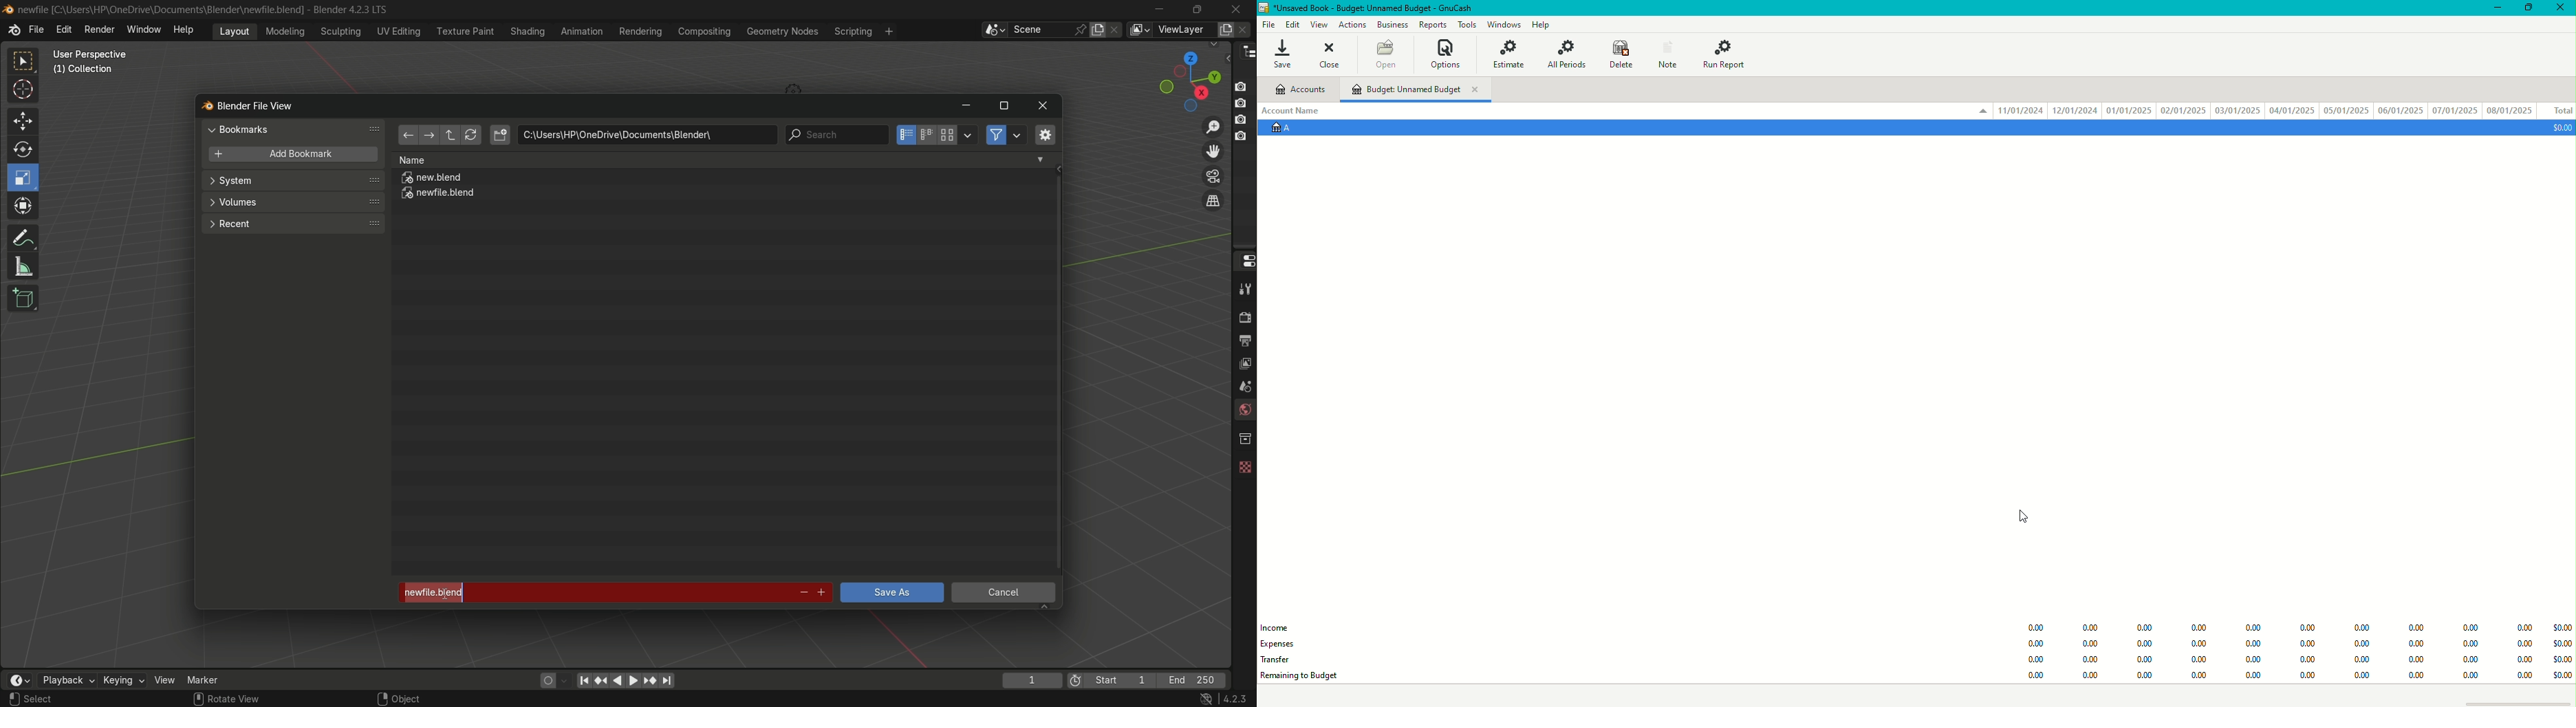 This screenshot has height=728, width=2576. Describe the element at coordinates (1270, 25) in the screenshot. I see `File` at that location.